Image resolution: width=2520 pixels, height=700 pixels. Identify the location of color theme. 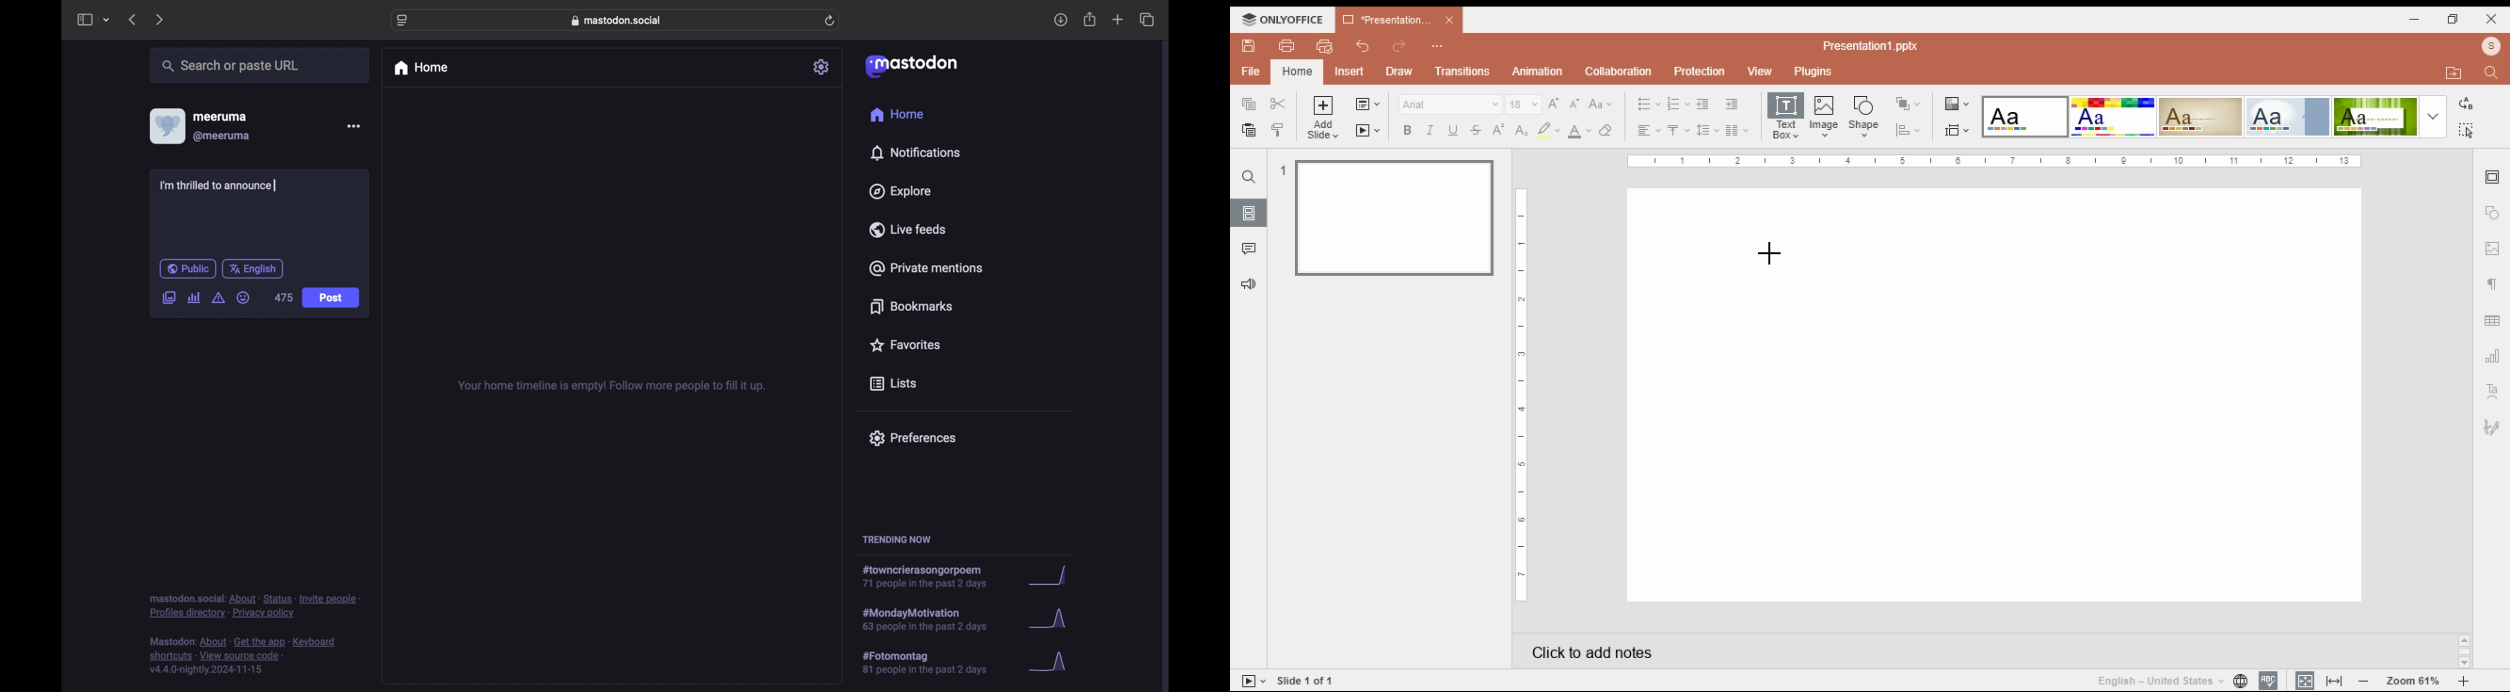
(2201, 116).